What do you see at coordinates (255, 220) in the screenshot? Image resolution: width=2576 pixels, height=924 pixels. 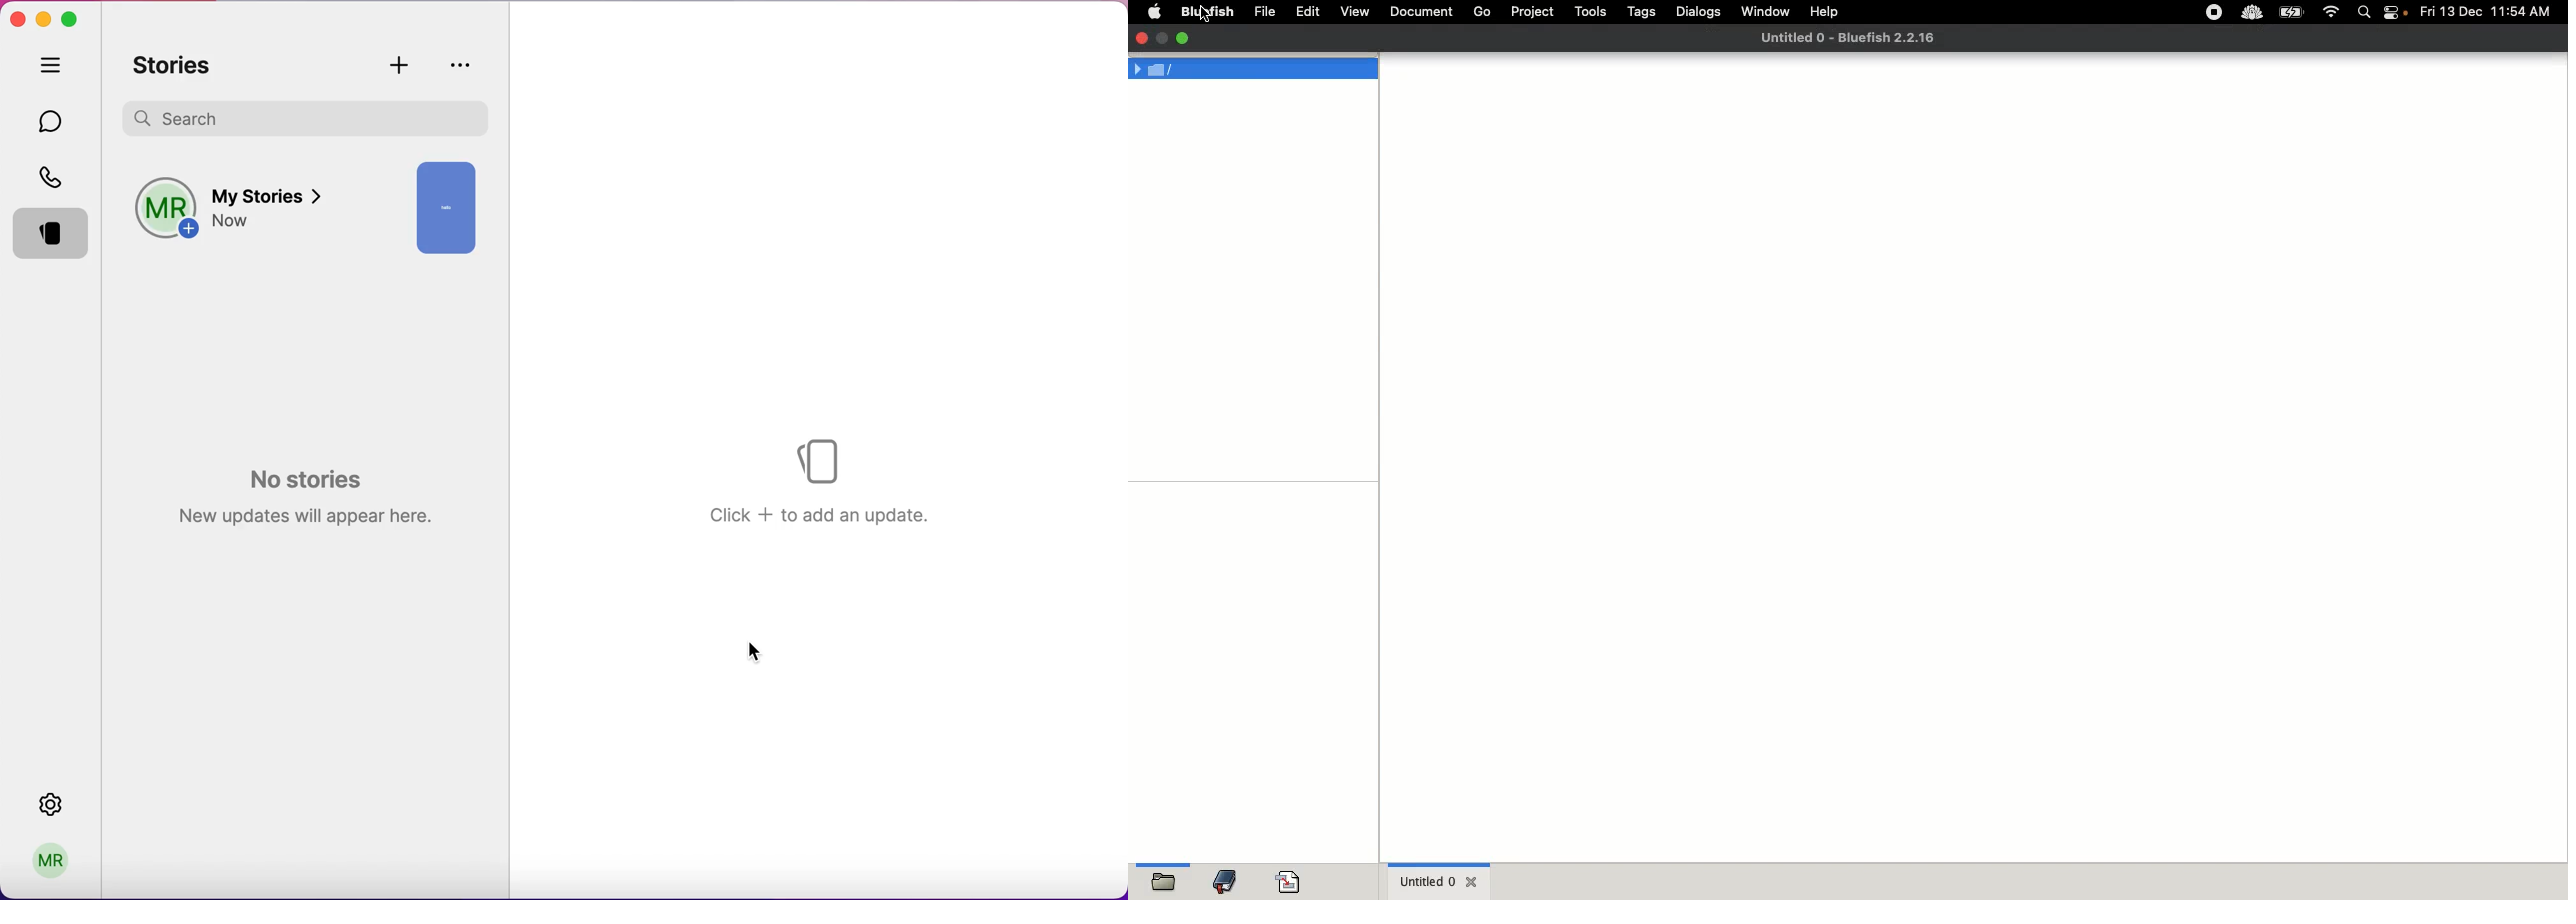 I see `add a story` at bounding box center [255, 220].